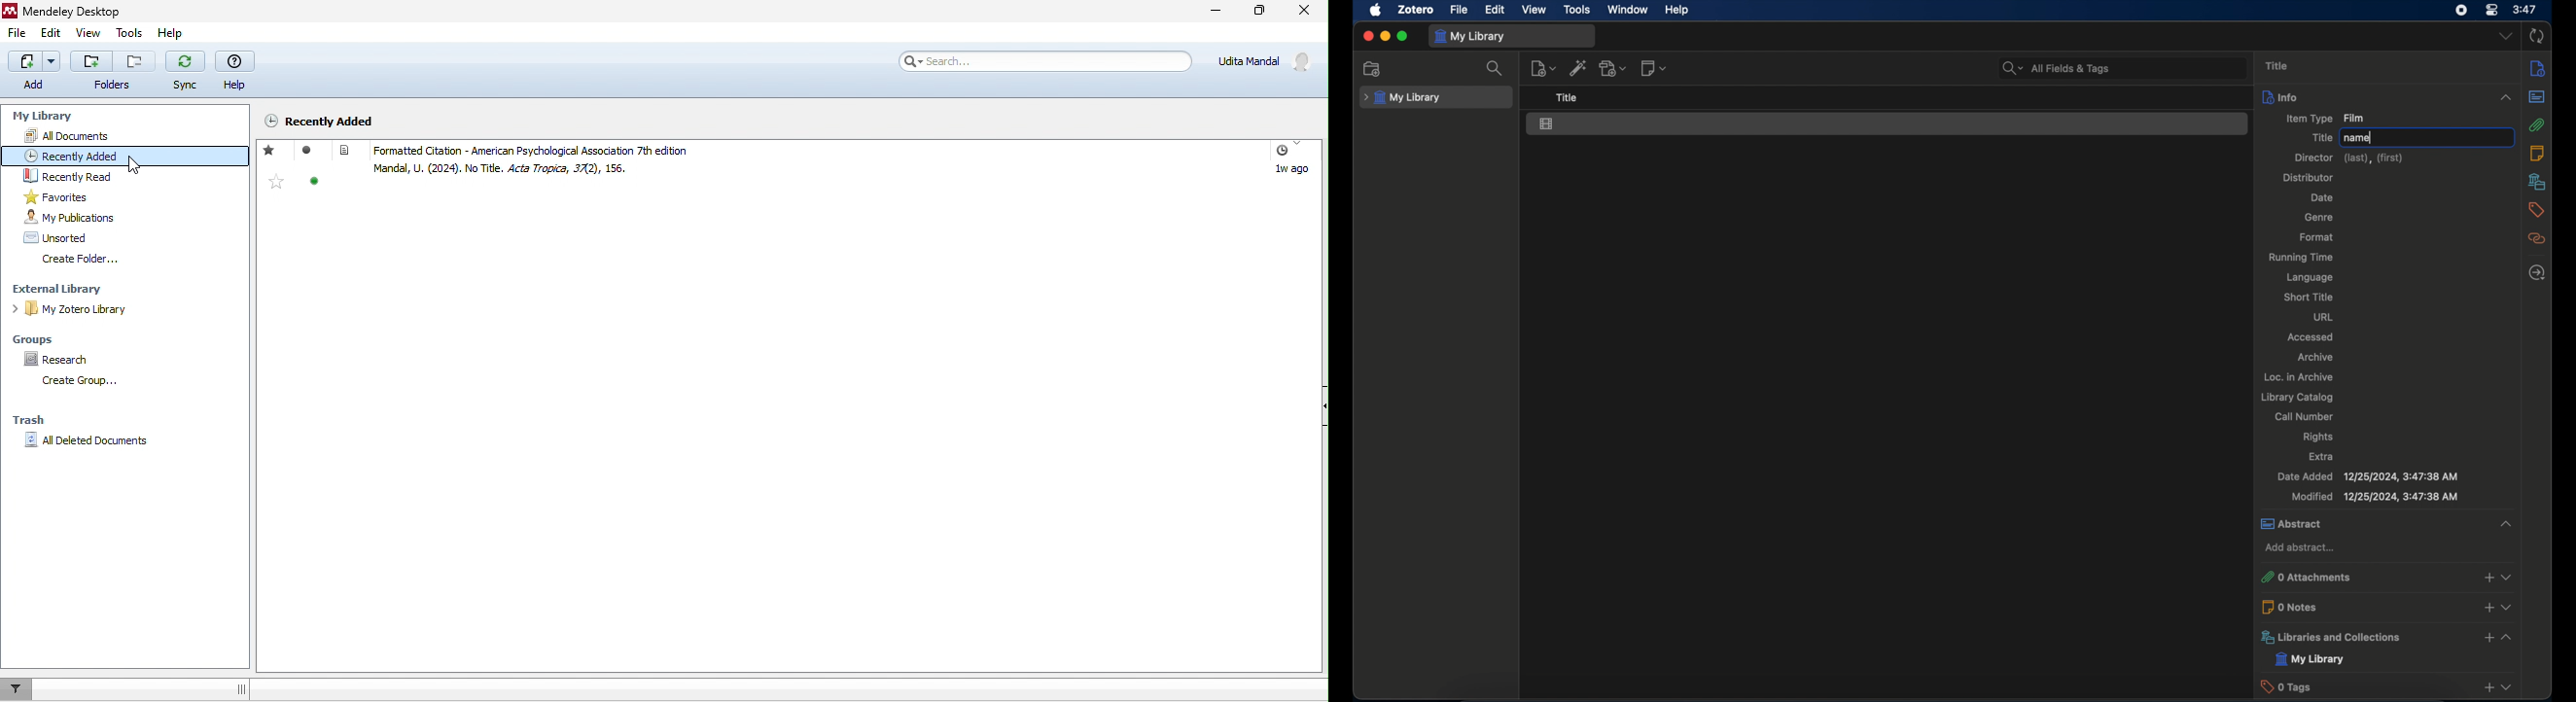 The height and width of the screenshot is (728, 2576). I want to click on short title, so click(2309, 296).